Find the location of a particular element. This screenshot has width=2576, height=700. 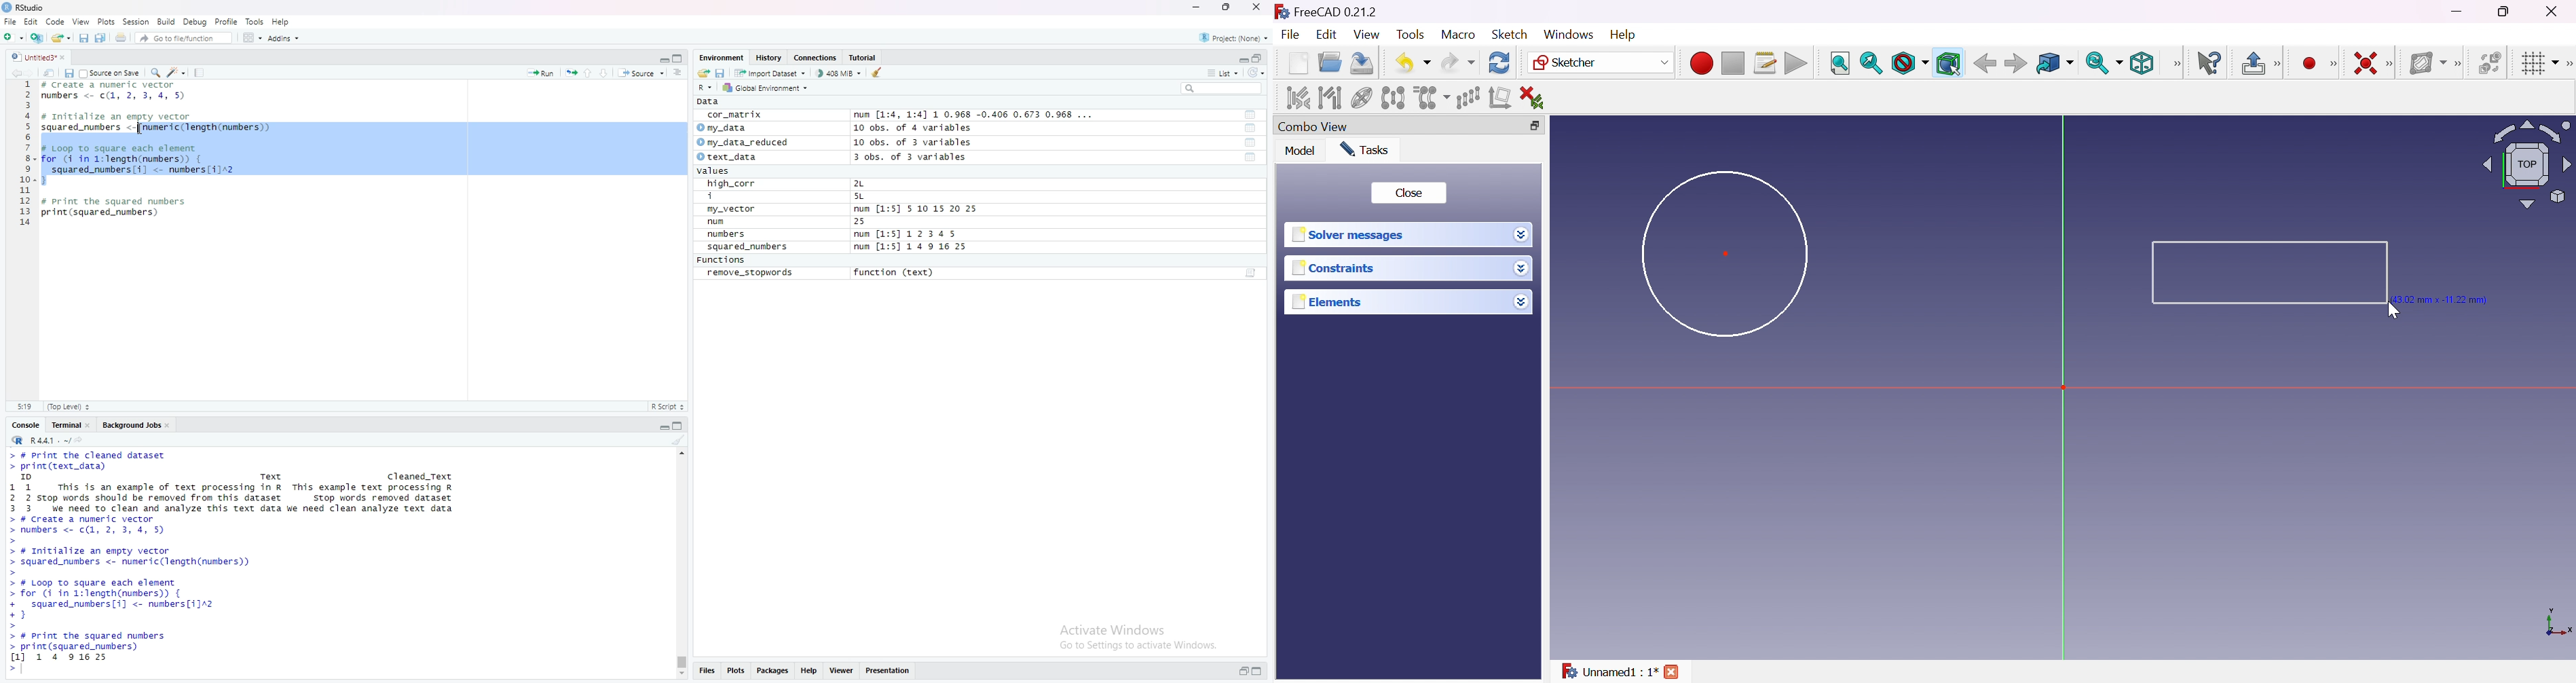

pata is located at coordinates (711, 101).